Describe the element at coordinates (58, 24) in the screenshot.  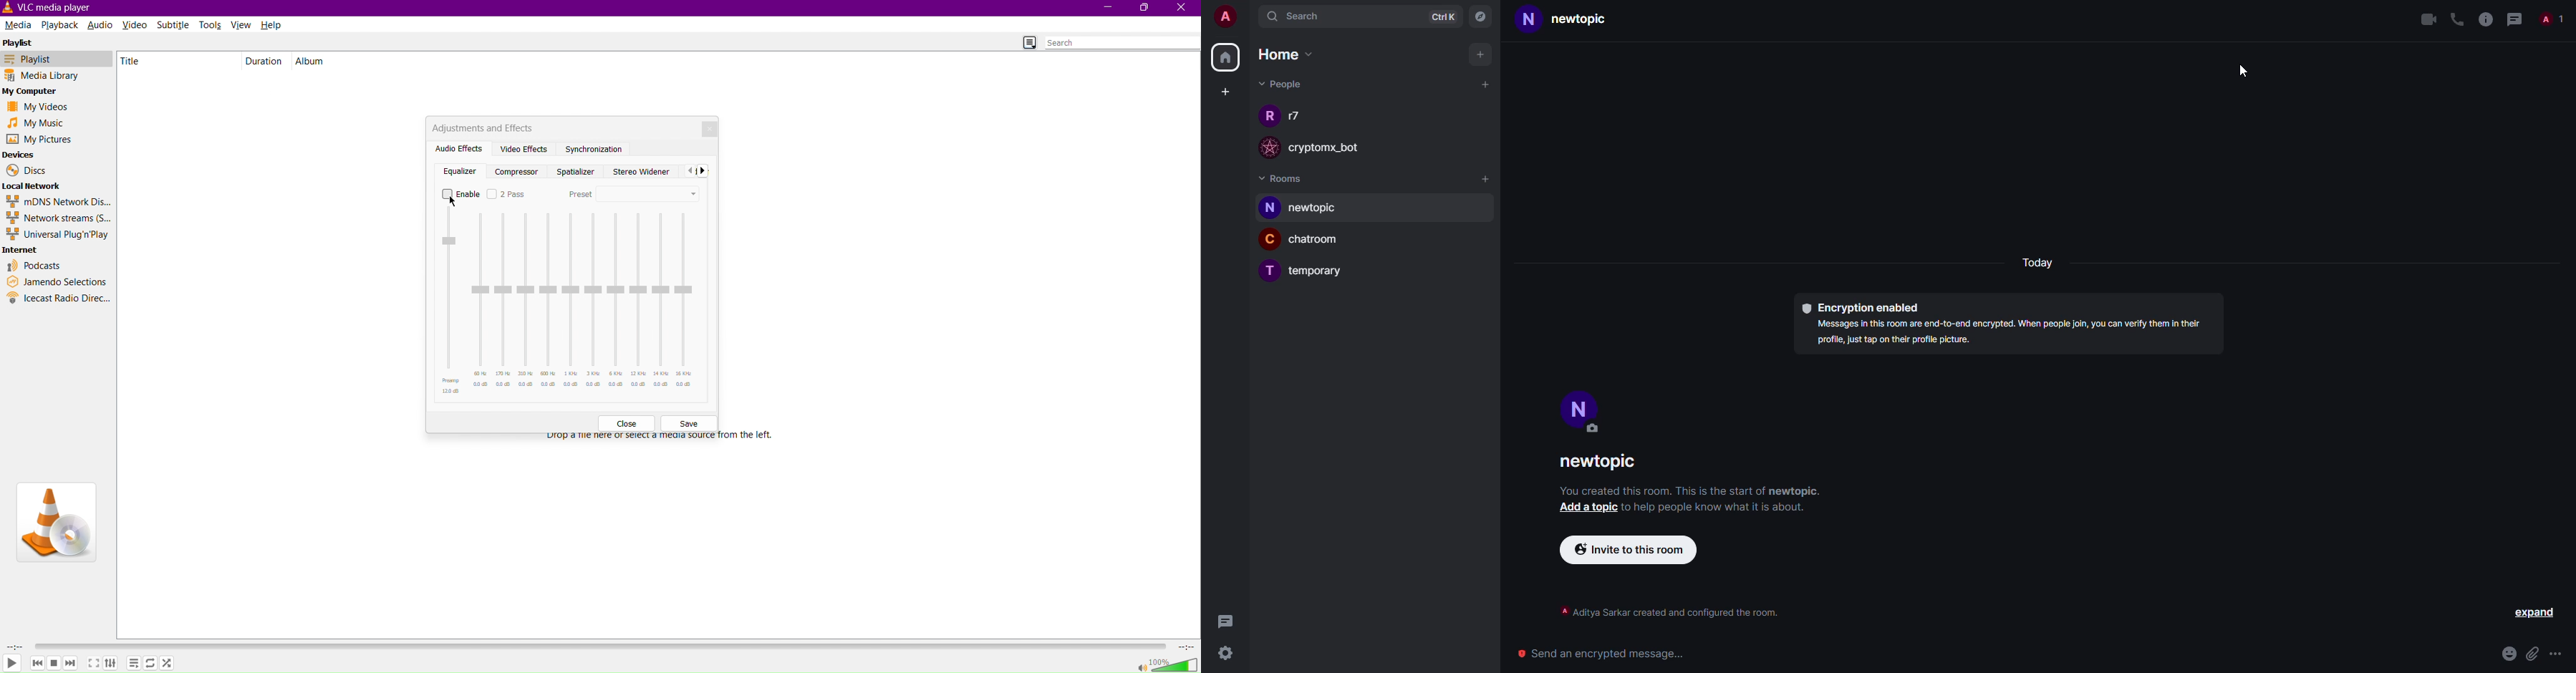
I see `Playback` at that location.